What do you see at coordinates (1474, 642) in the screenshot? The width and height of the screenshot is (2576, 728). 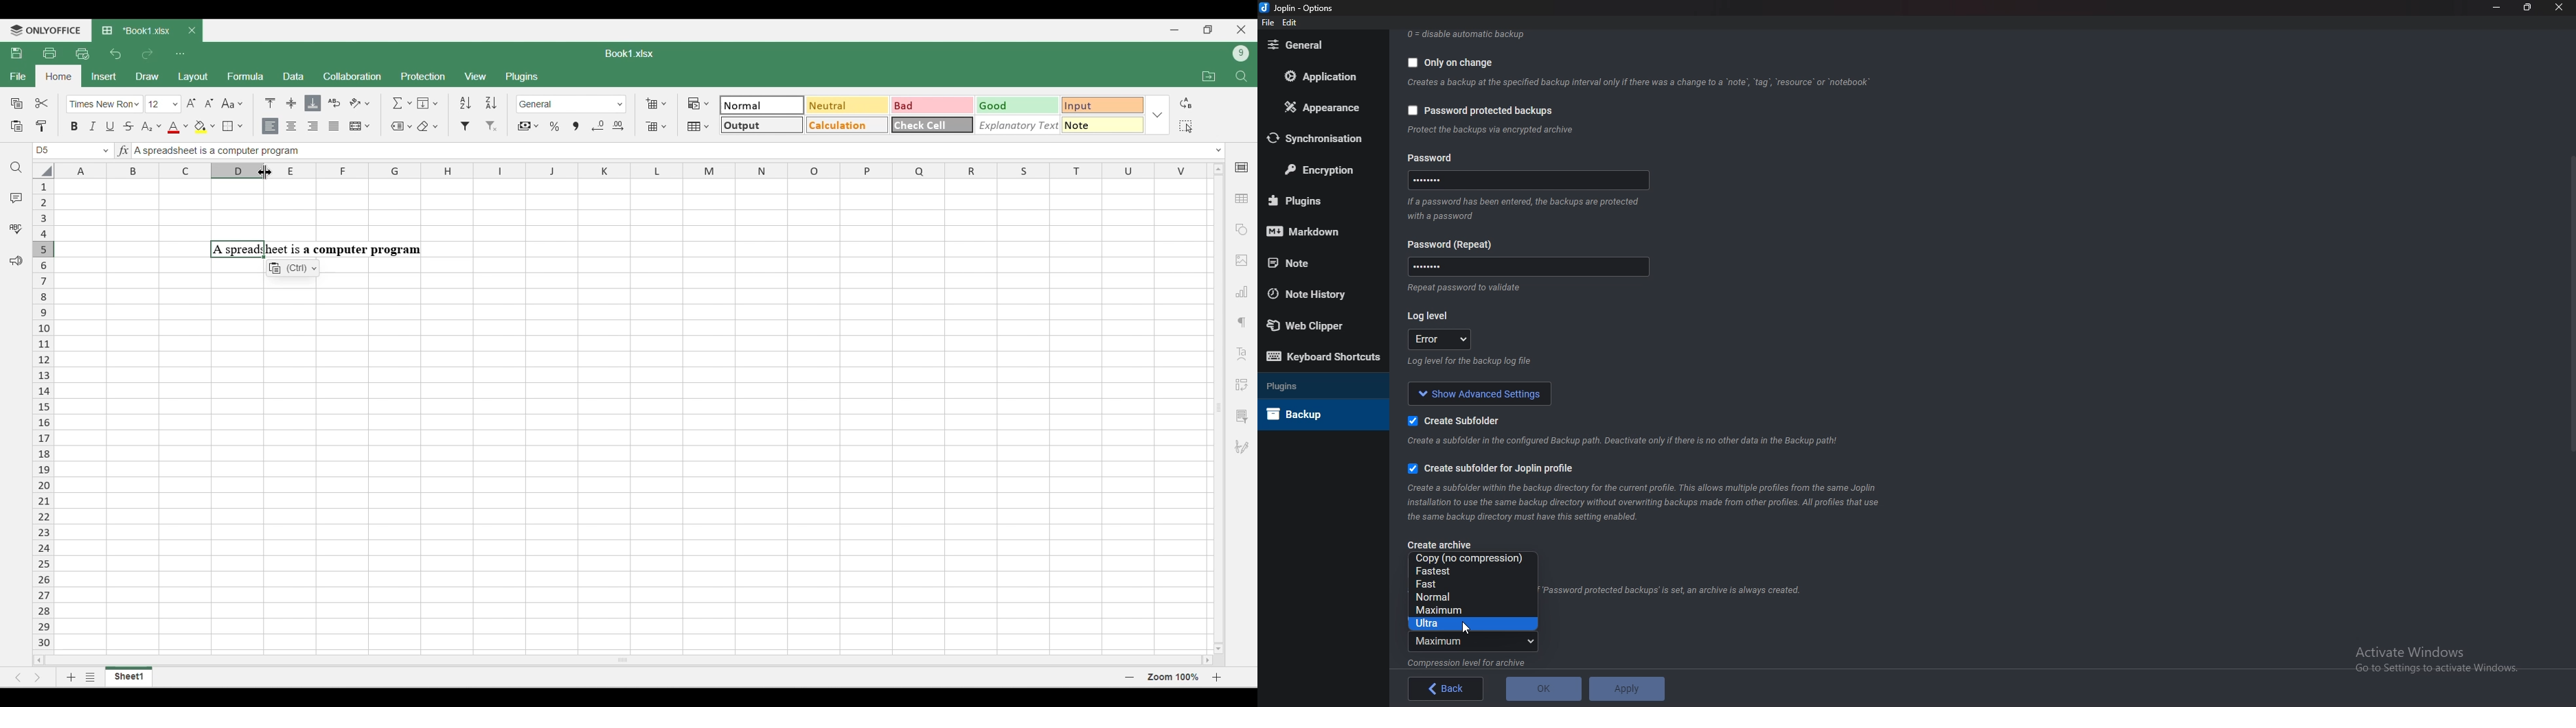 I see `Maximum` at bounding box center [1474, 642].